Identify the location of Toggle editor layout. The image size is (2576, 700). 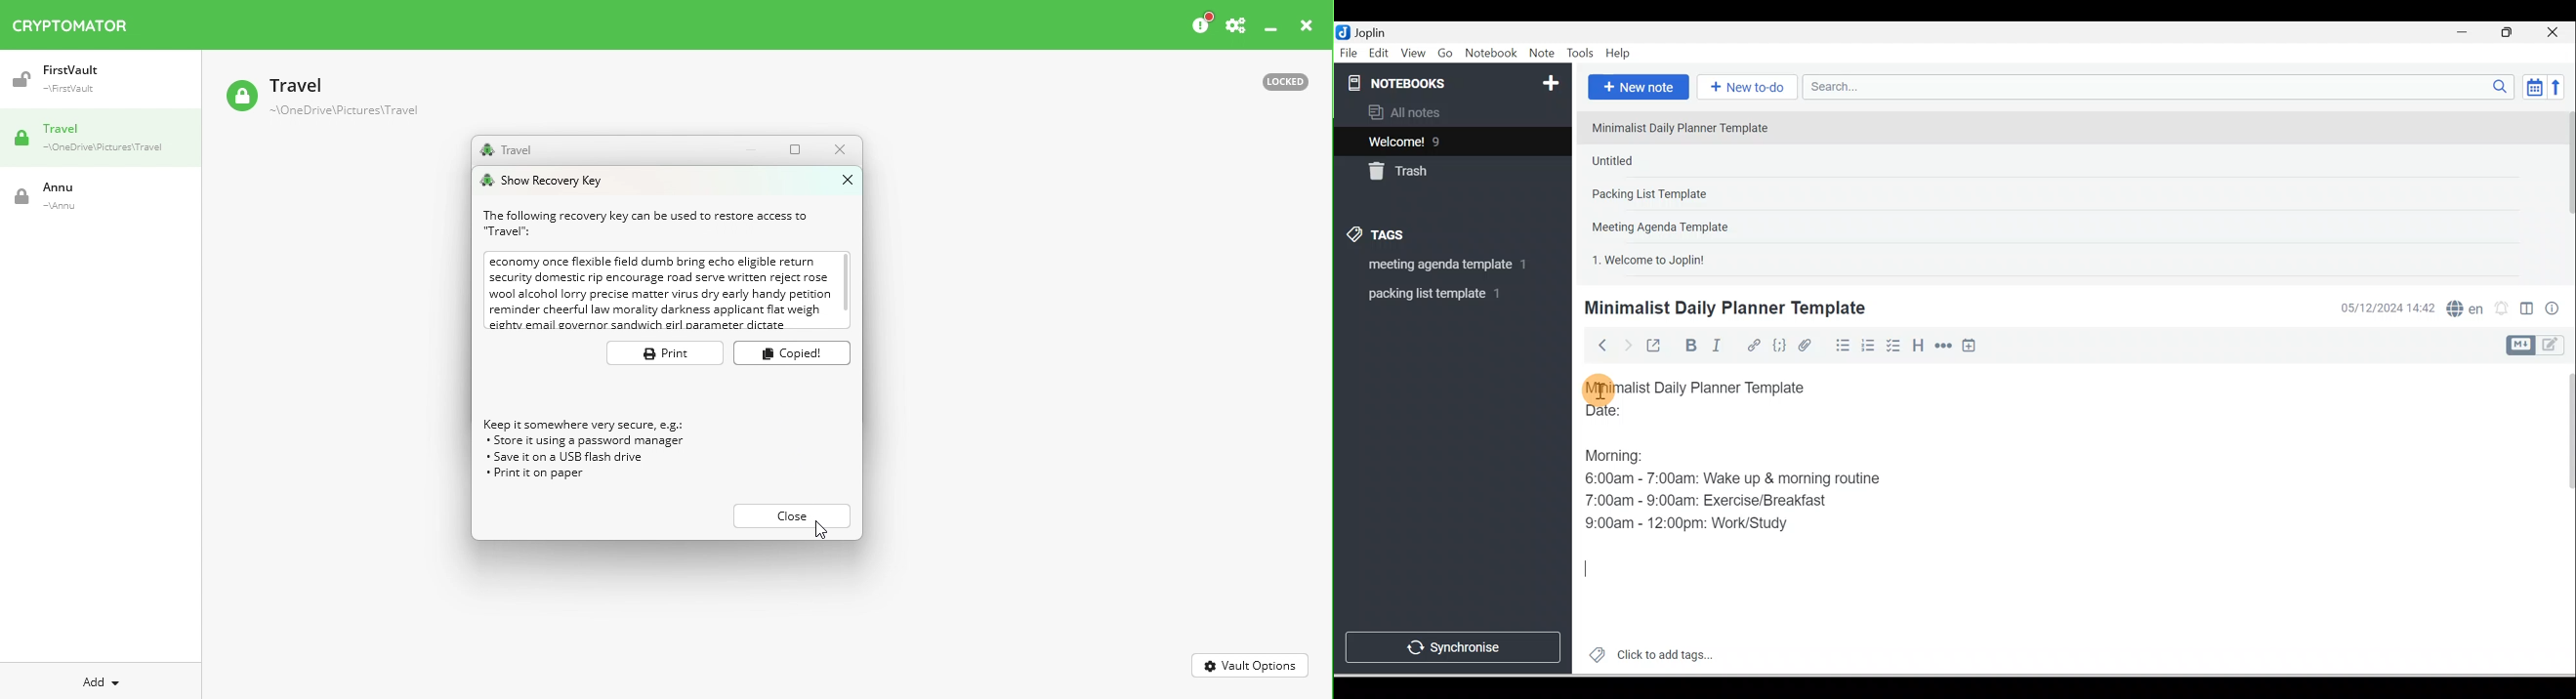
(2541, 346).